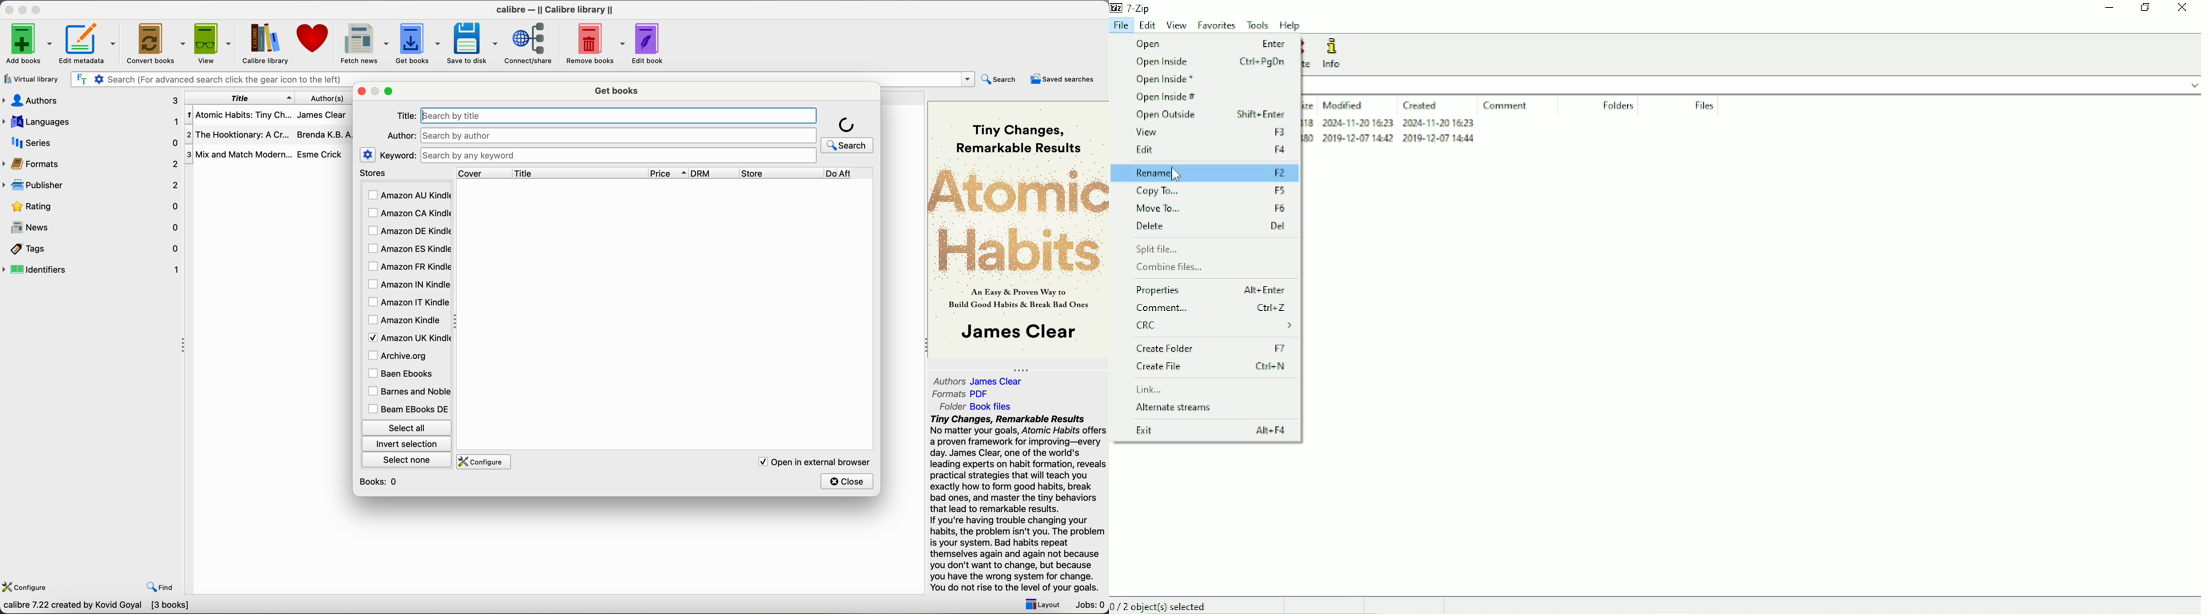 Image resolution: width=2212 pixels, height=616 pixels. What do you see at coordinates (333, 98) in the screenshot?
I see `authors` at bounding box center [333, 98].